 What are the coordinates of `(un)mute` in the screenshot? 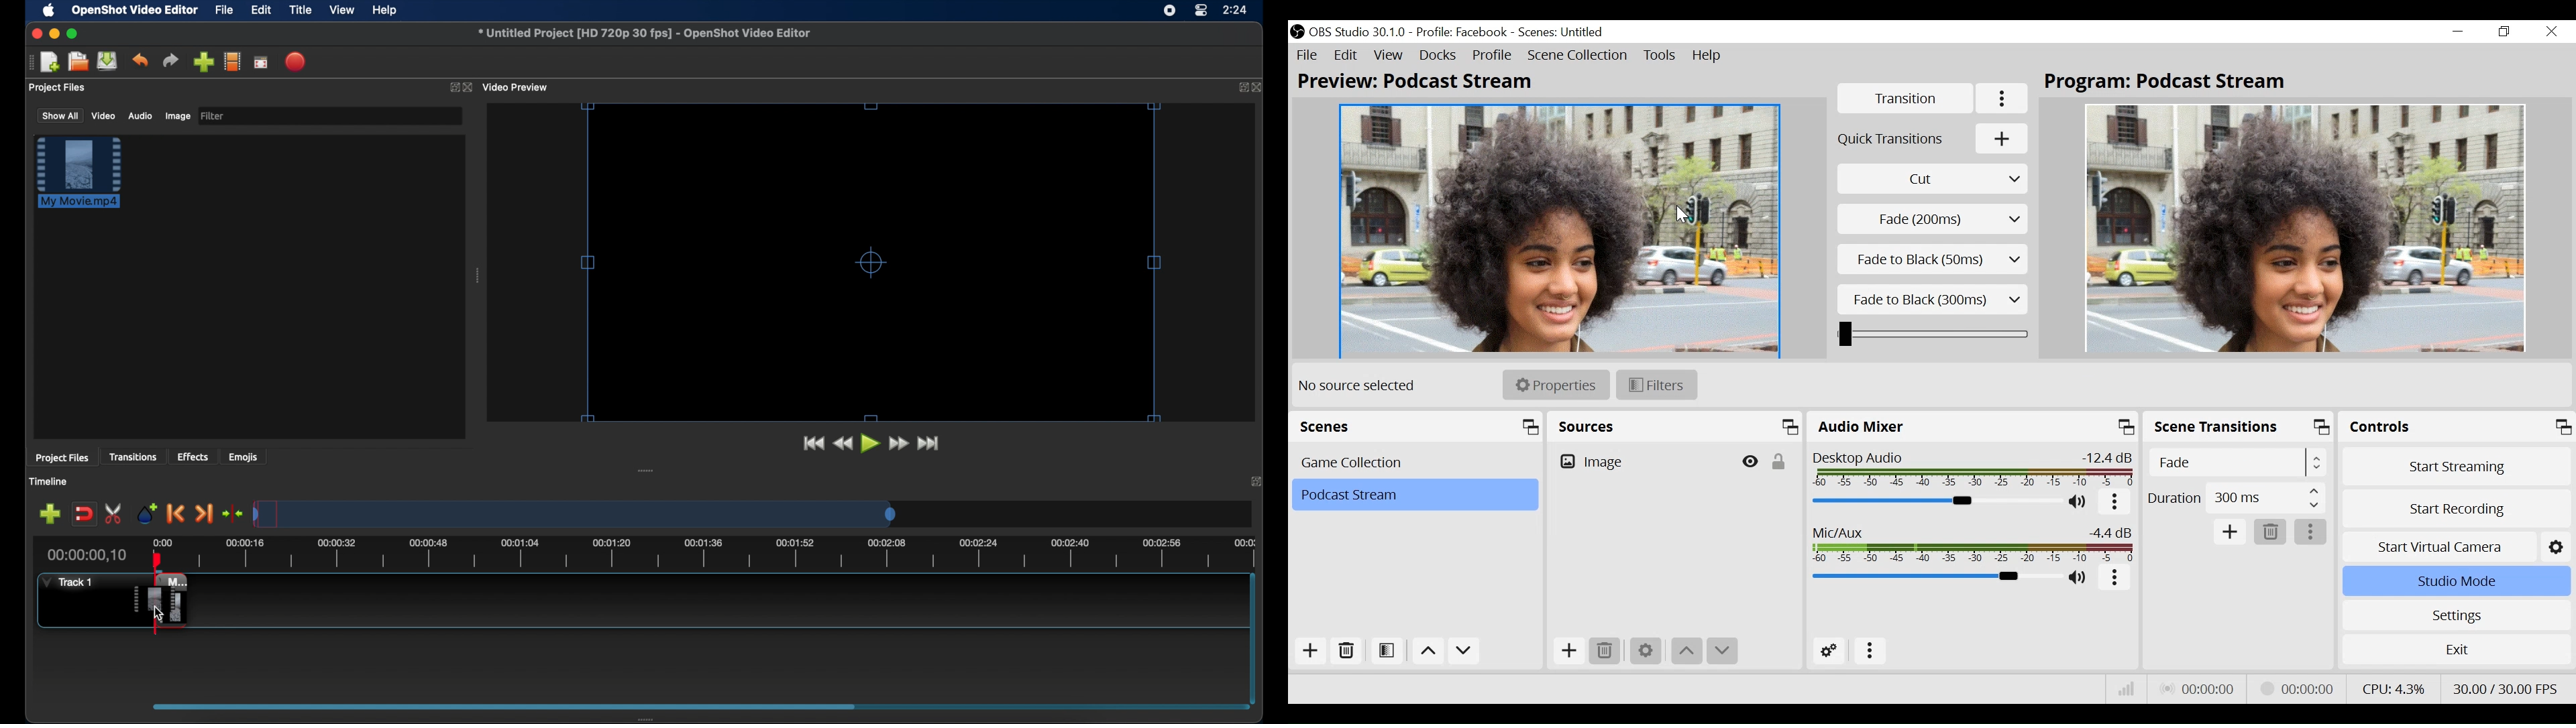 It's located at (2079, 503).